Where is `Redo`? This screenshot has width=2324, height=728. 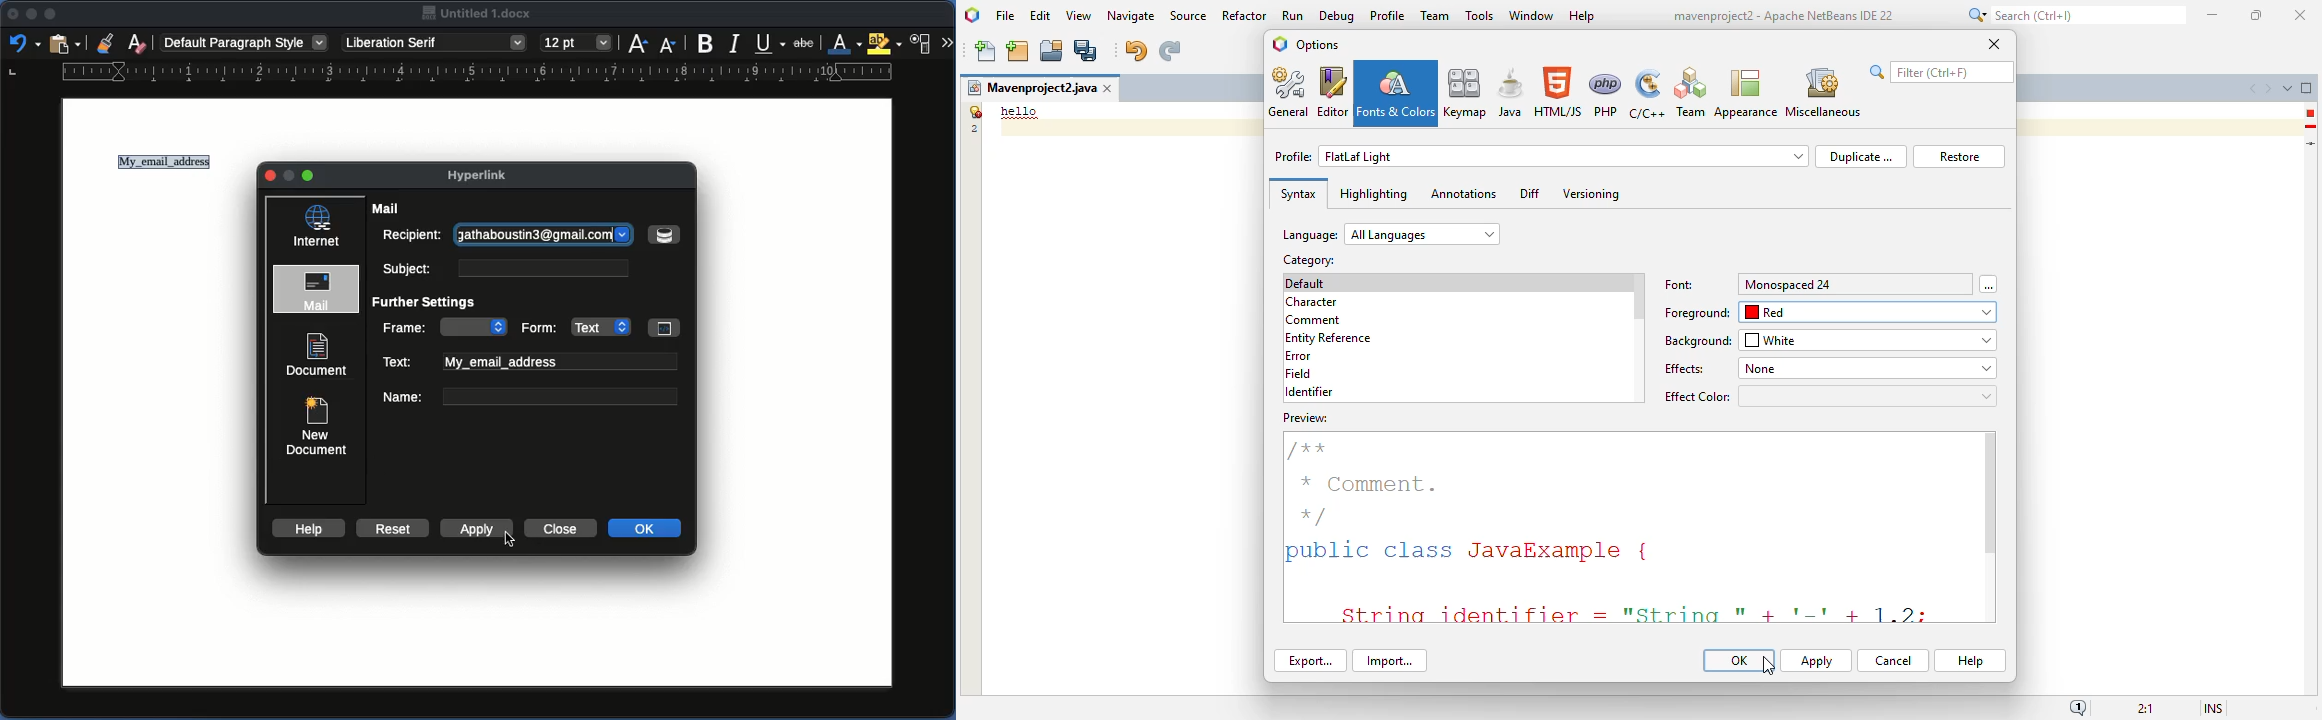 Redo is located at coordinates (23, 42).